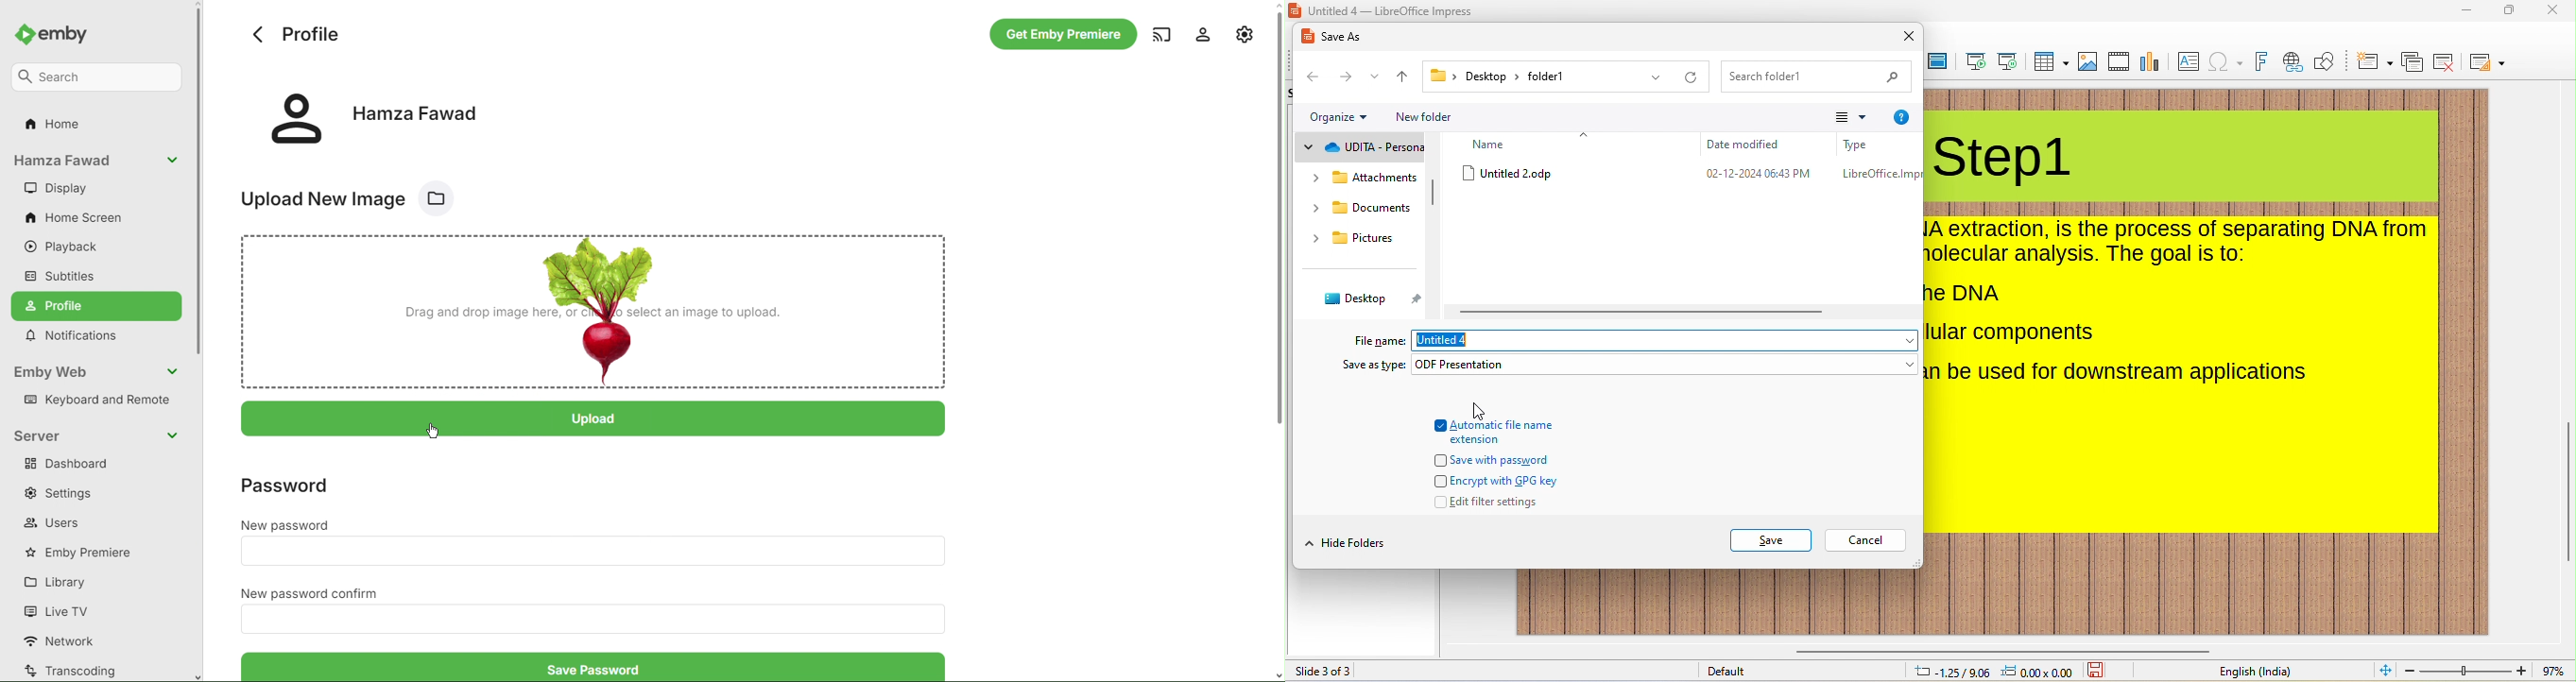 The image size is (2576, 700). What do you see at coordinates (1365, 117) in the screenshot?
I see `drop down` at bounding box center [1365, 117].